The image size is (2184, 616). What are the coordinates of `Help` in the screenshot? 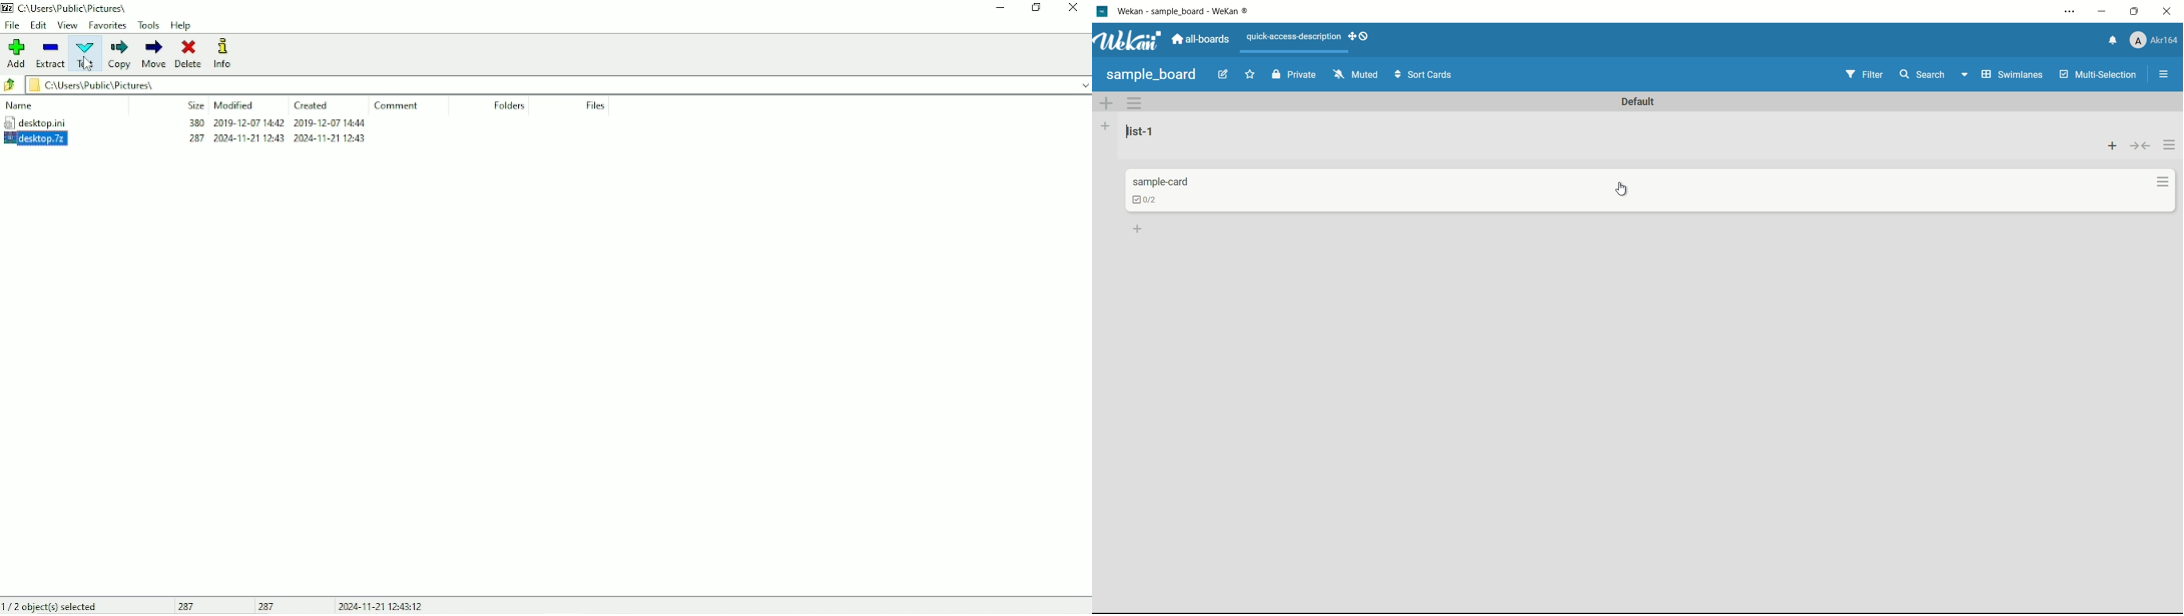 It's located at (182, 25).